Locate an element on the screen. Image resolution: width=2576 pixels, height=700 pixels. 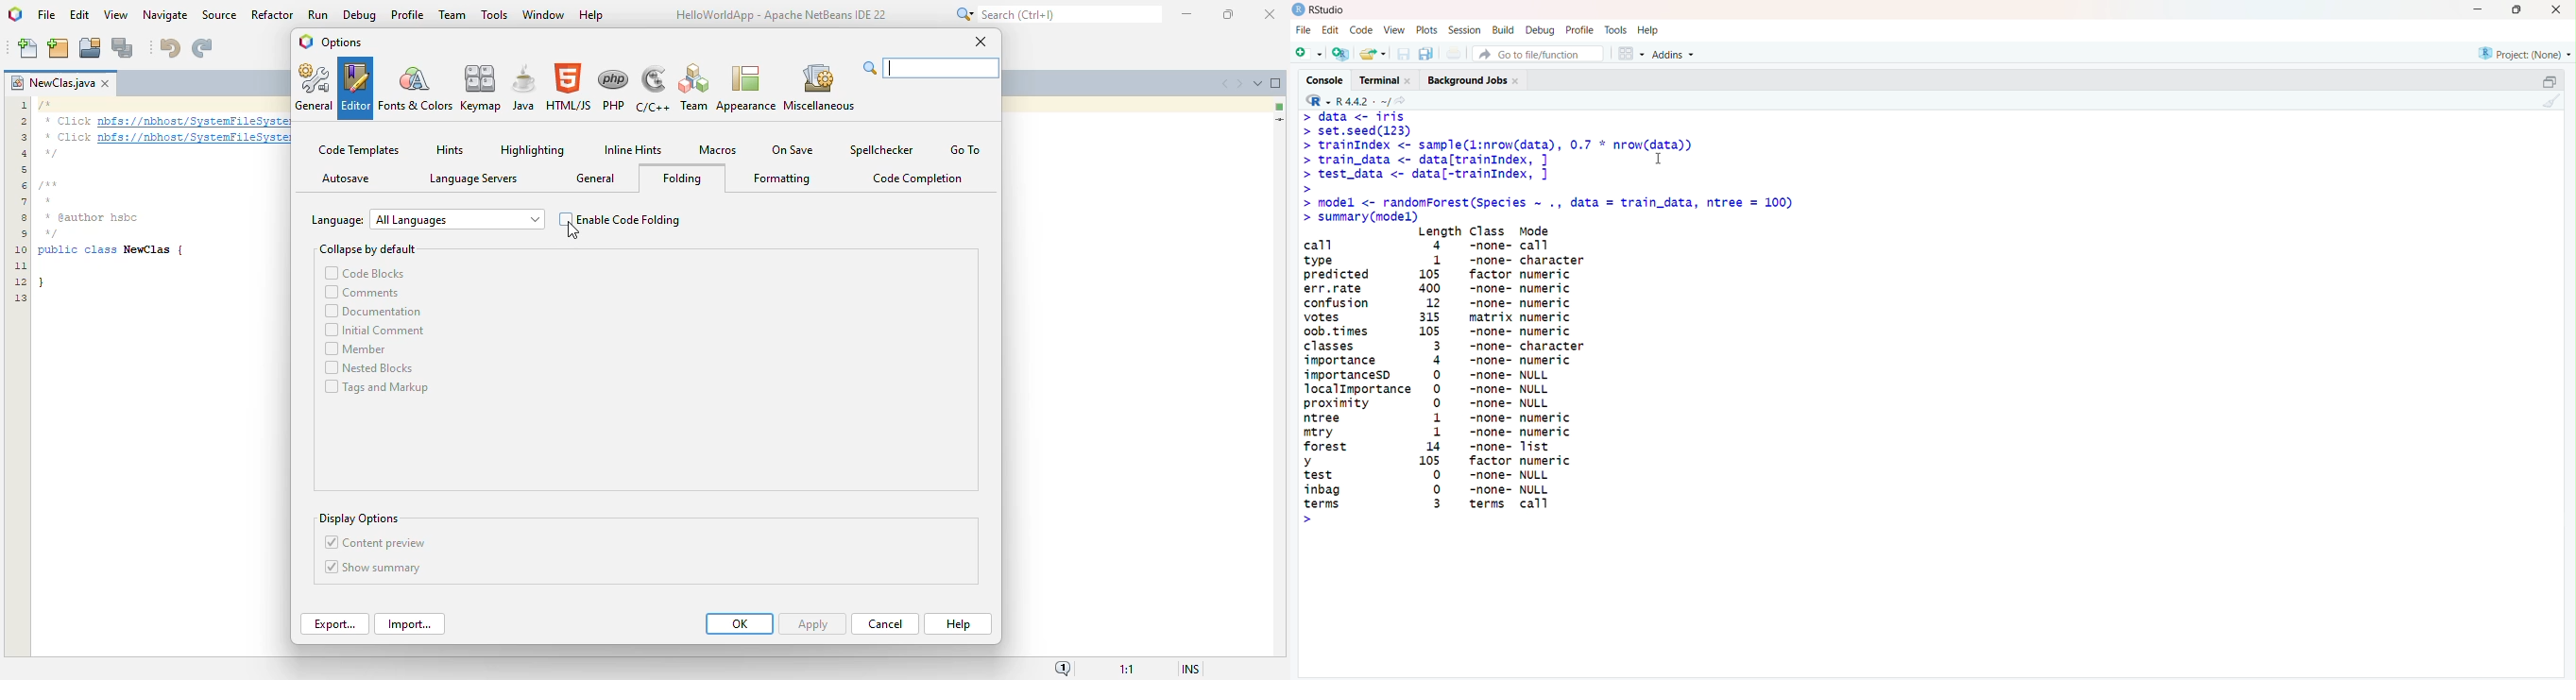
Workspace panes is located at coordinates (1628, 52).